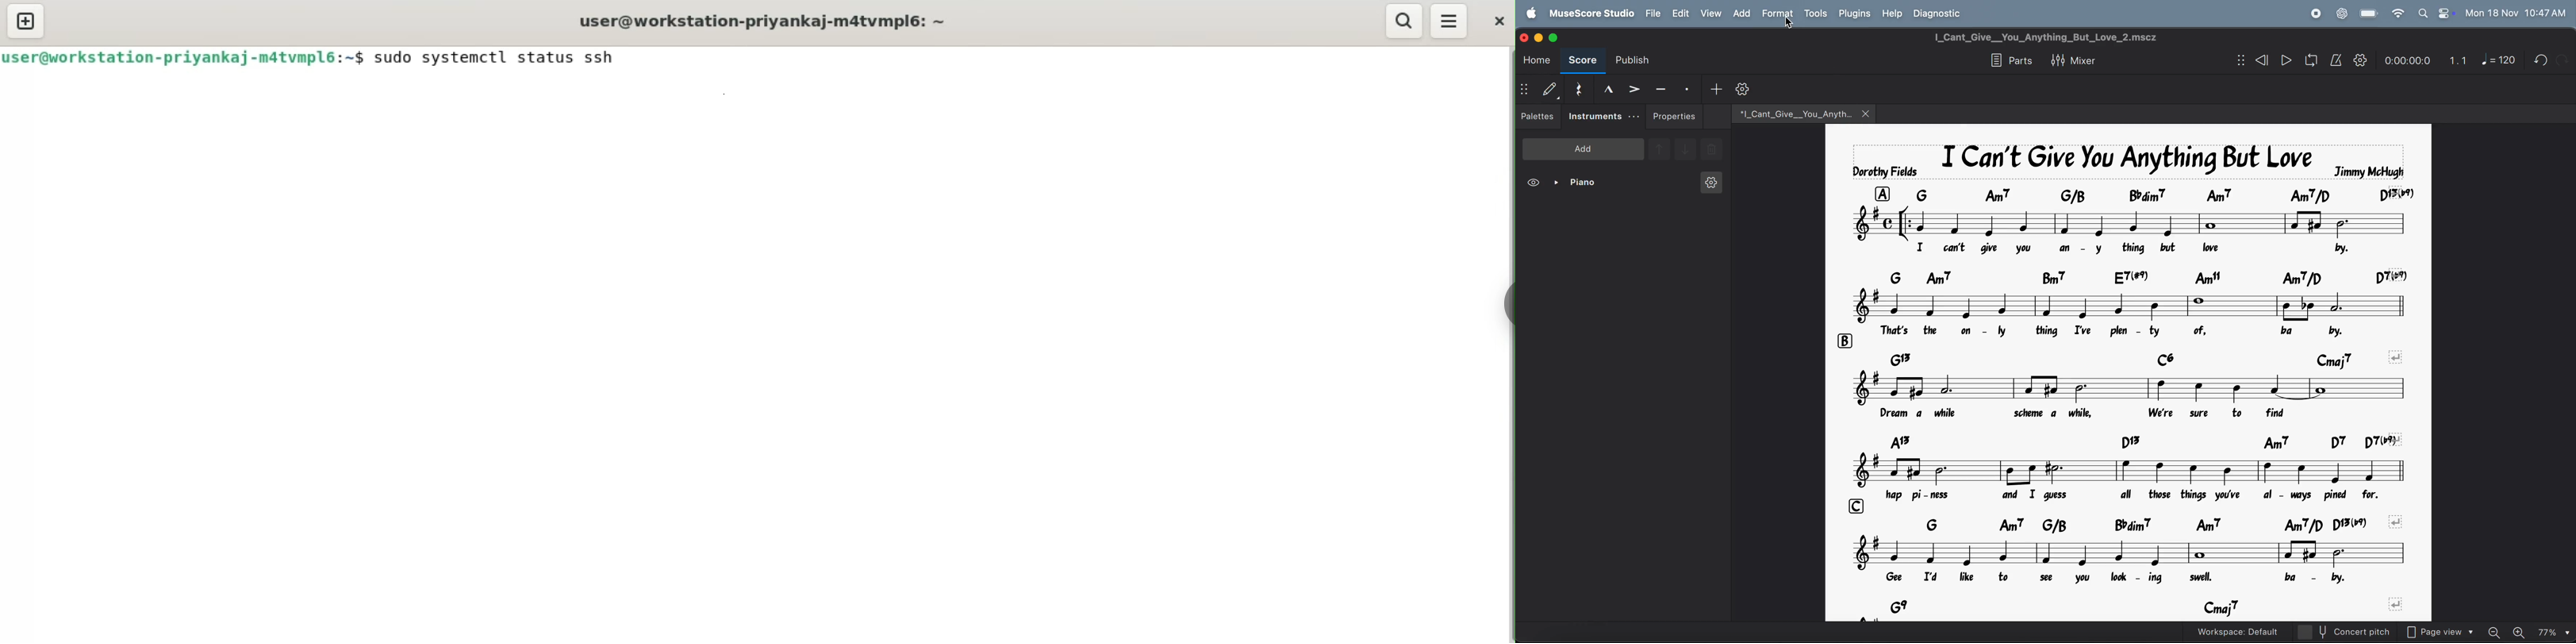 The width and height of the screenshot is (2576, 644). What do you see at coordinates (2444, 631) in the screenshot?
I see `page view` at bounding box center [2444, 631].